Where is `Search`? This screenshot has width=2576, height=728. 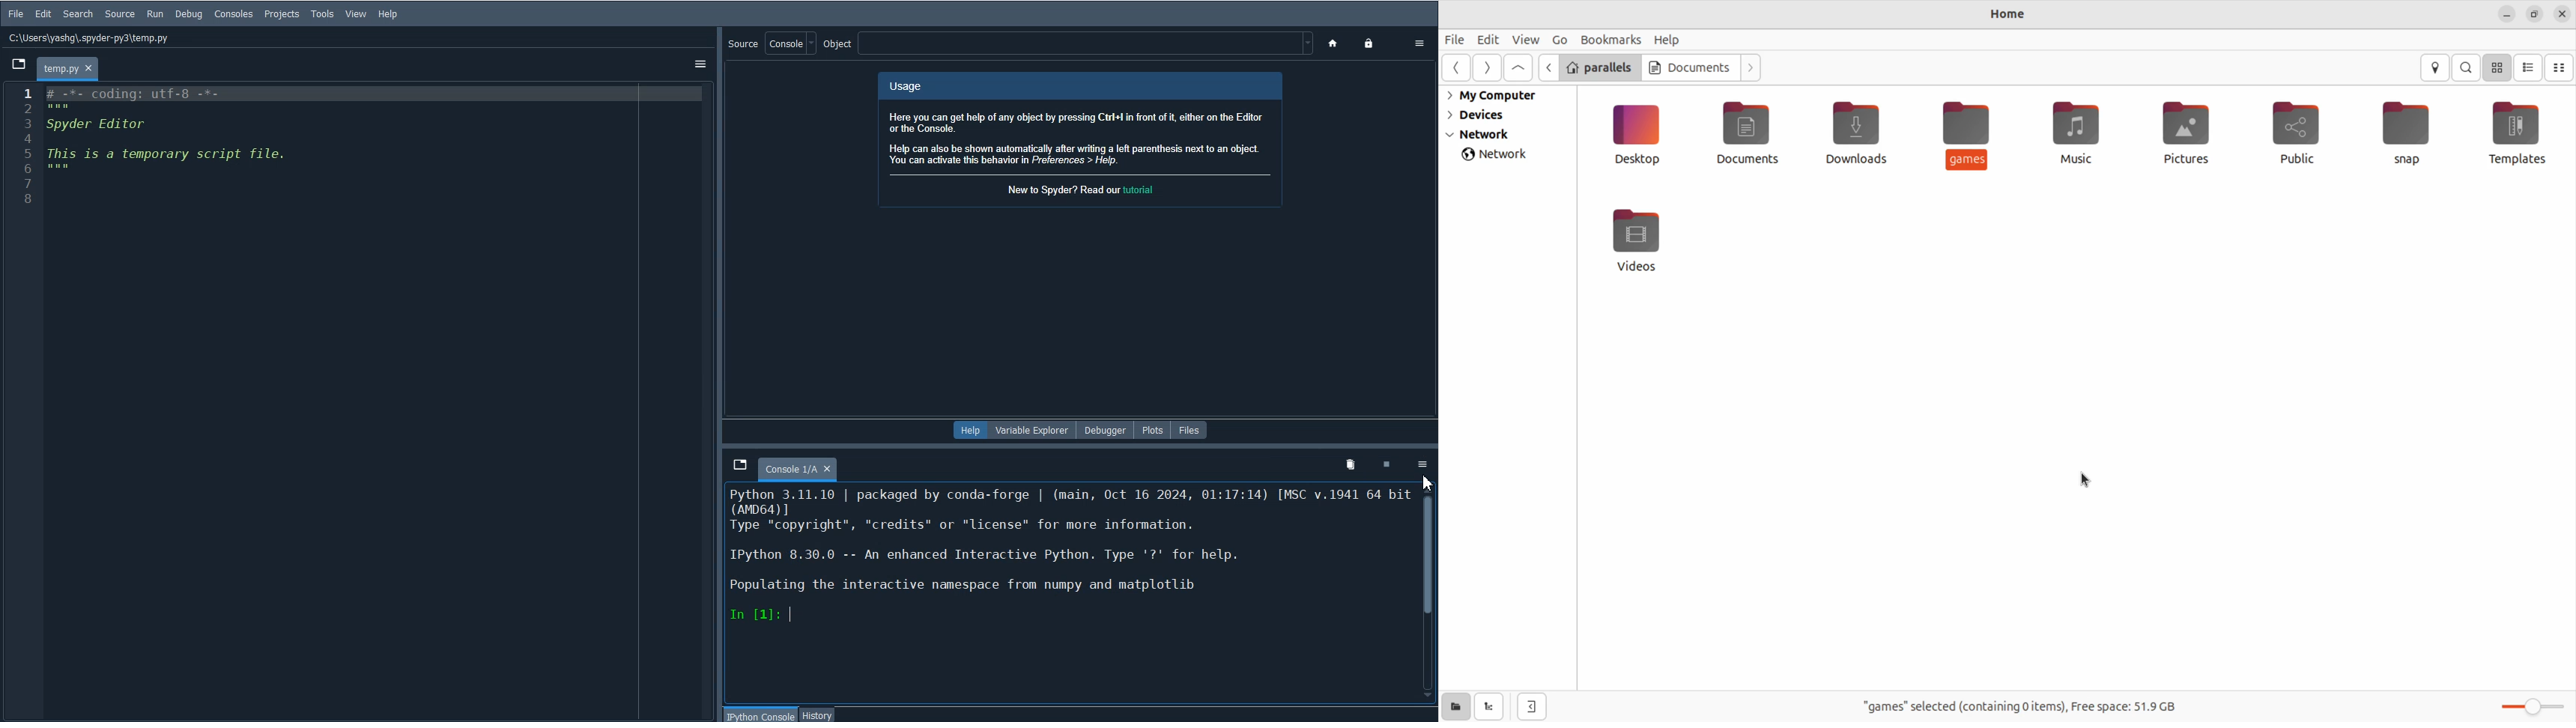 Search is located at coordinates (78, 13).